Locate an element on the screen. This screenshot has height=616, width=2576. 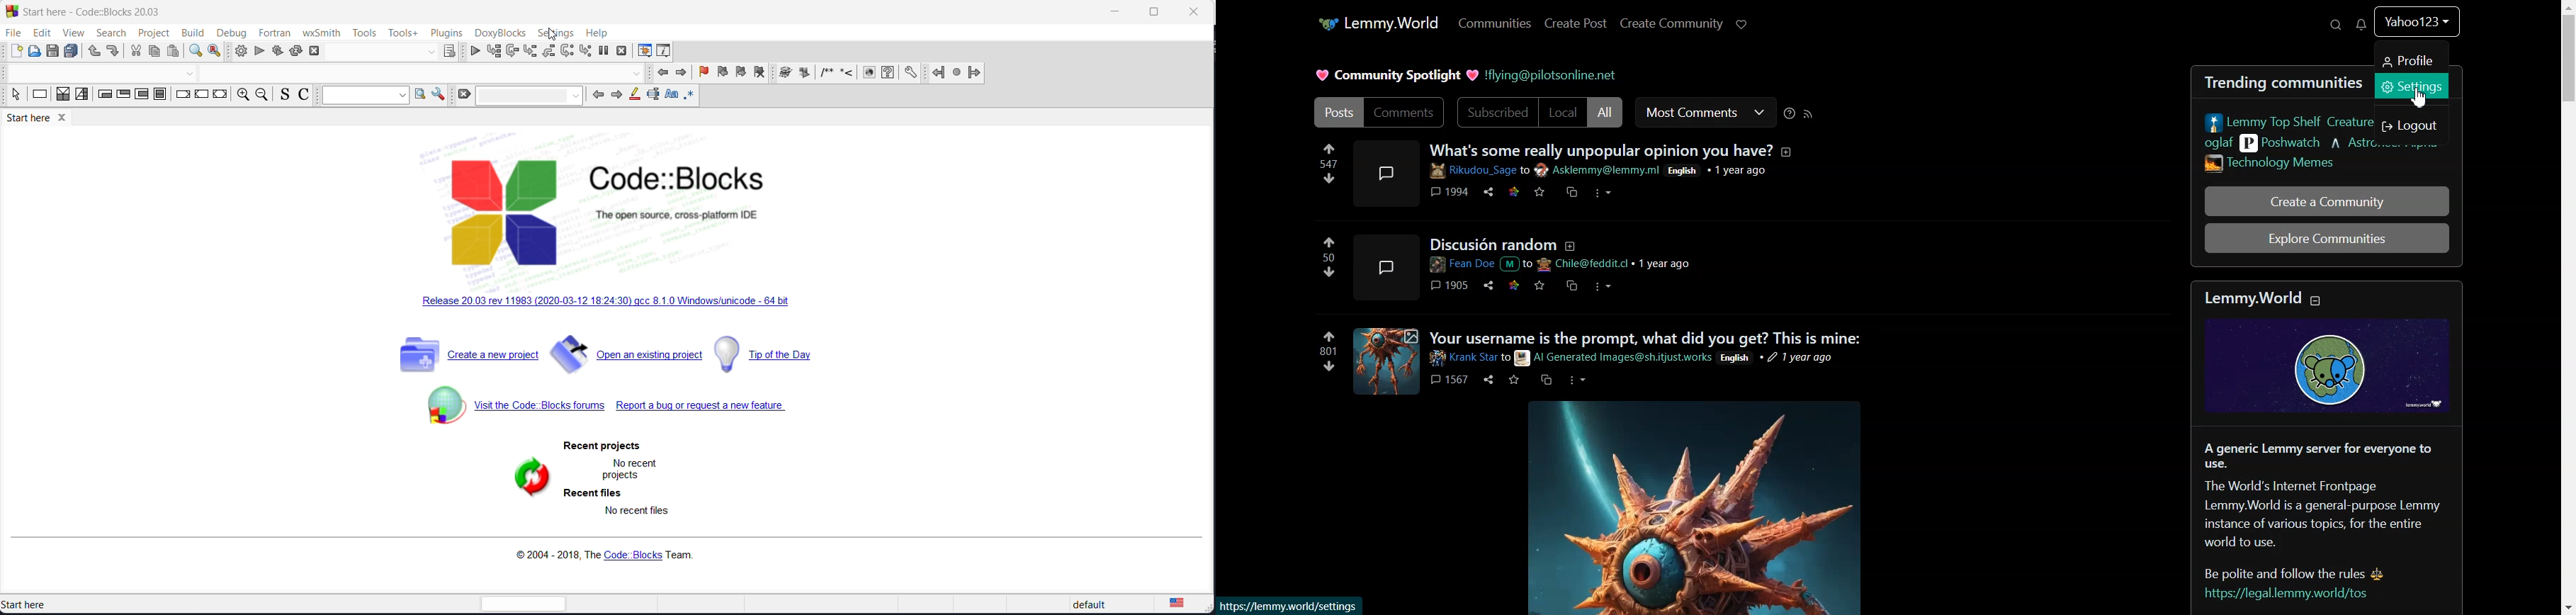
report bug is located at coordinates (724, 408).